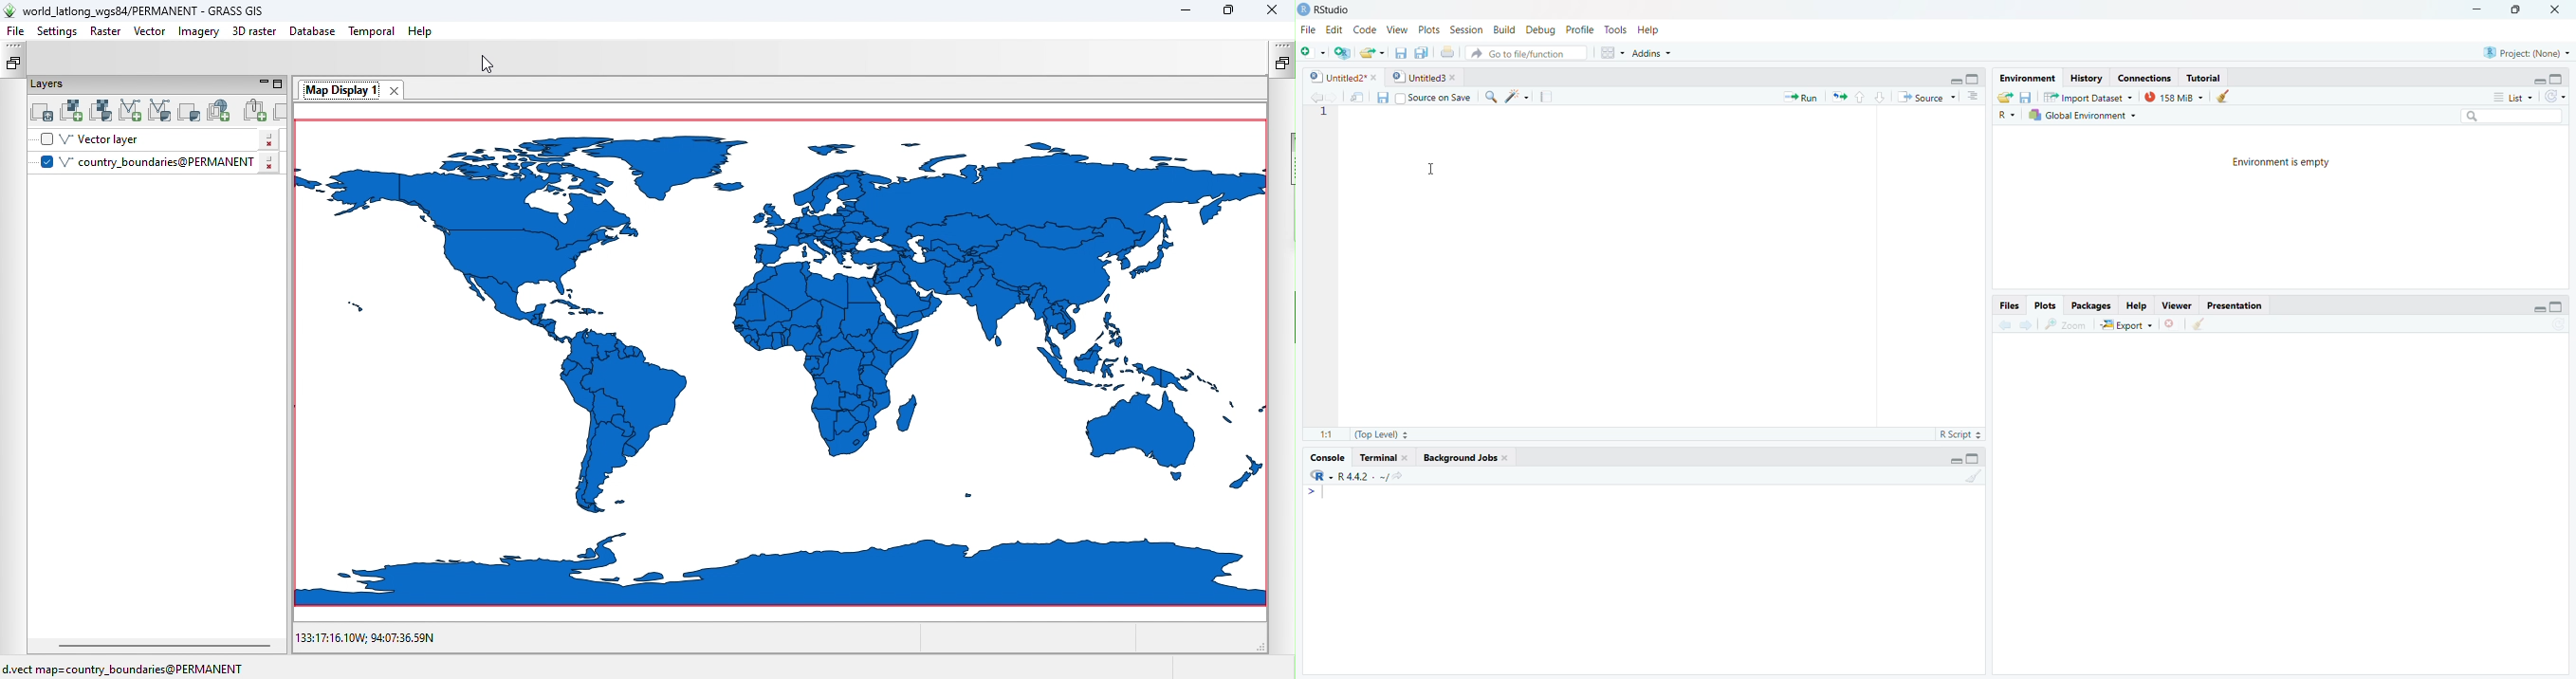 The width and height of the screenshot is (2576, 700). What do you see at coordinates (2279, 207) in the screenshot?
I see `Environment is empty` at bounding box center [2279, 207].